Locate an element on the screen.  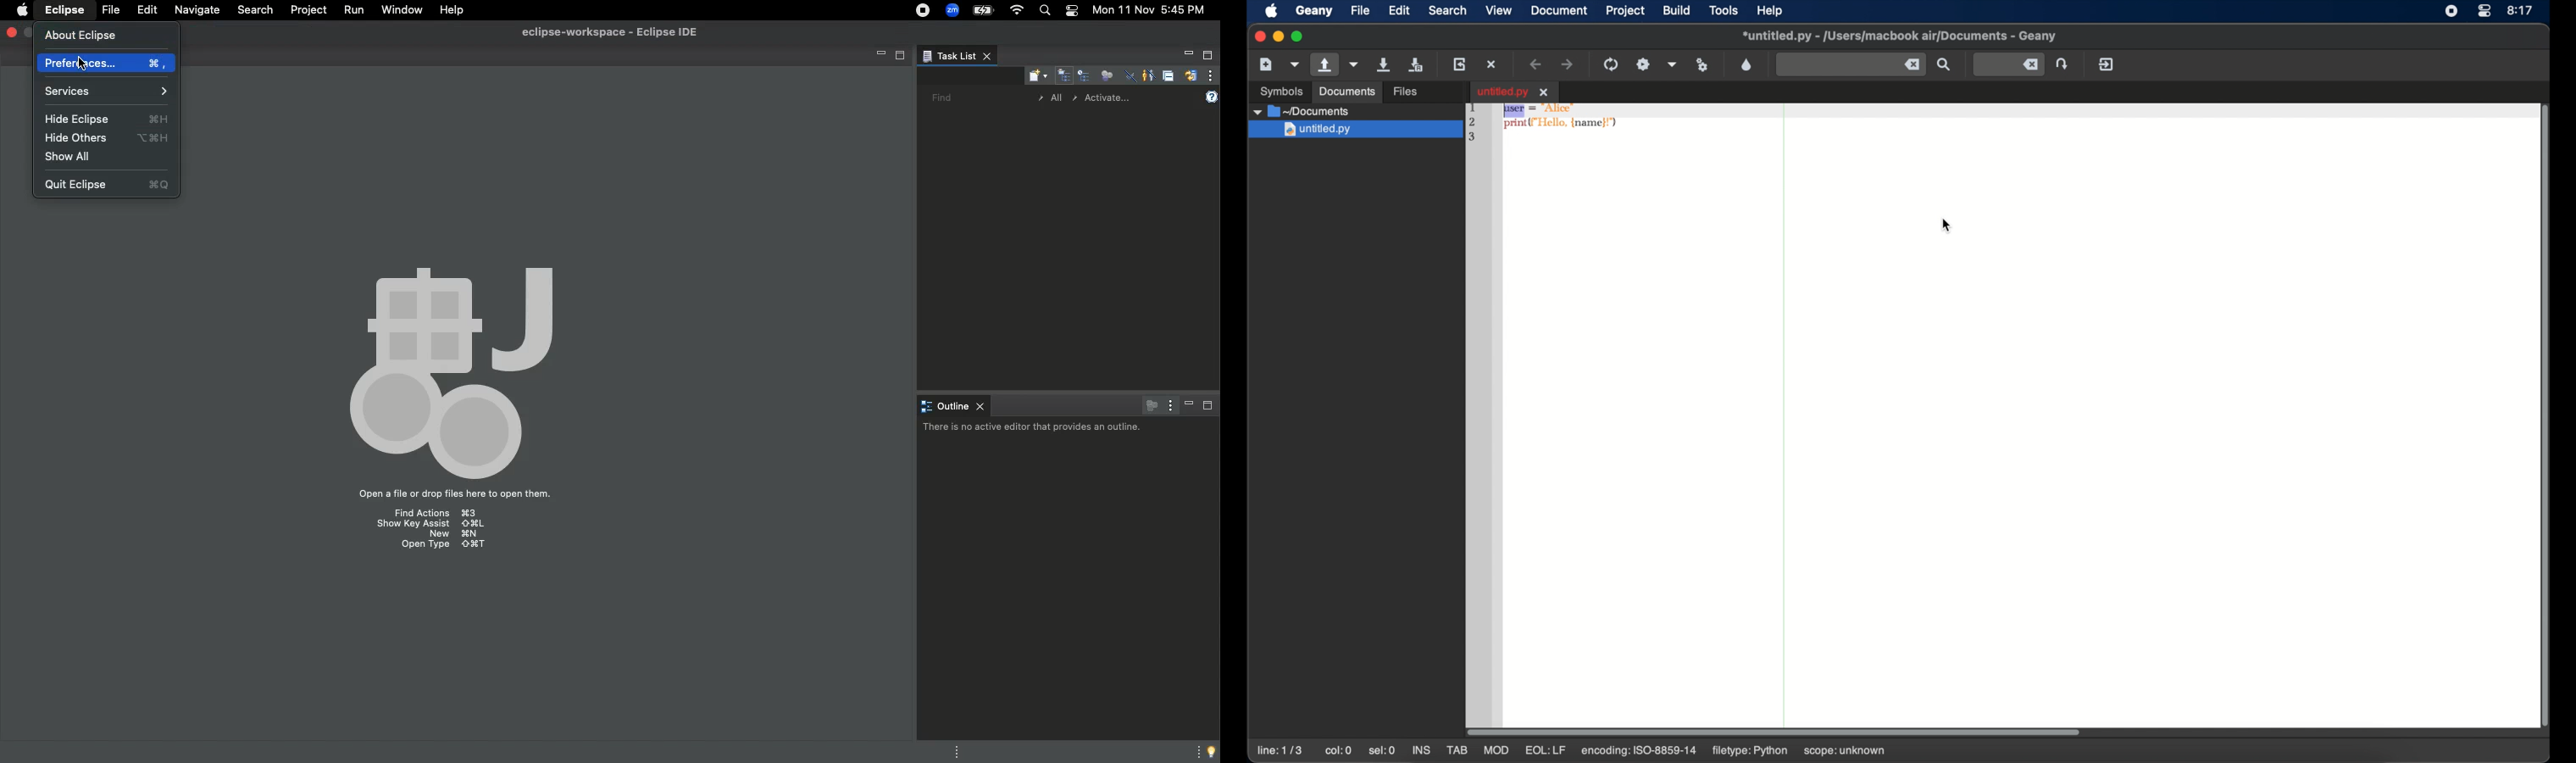
Apple logo is located at coordinates (23, 10).